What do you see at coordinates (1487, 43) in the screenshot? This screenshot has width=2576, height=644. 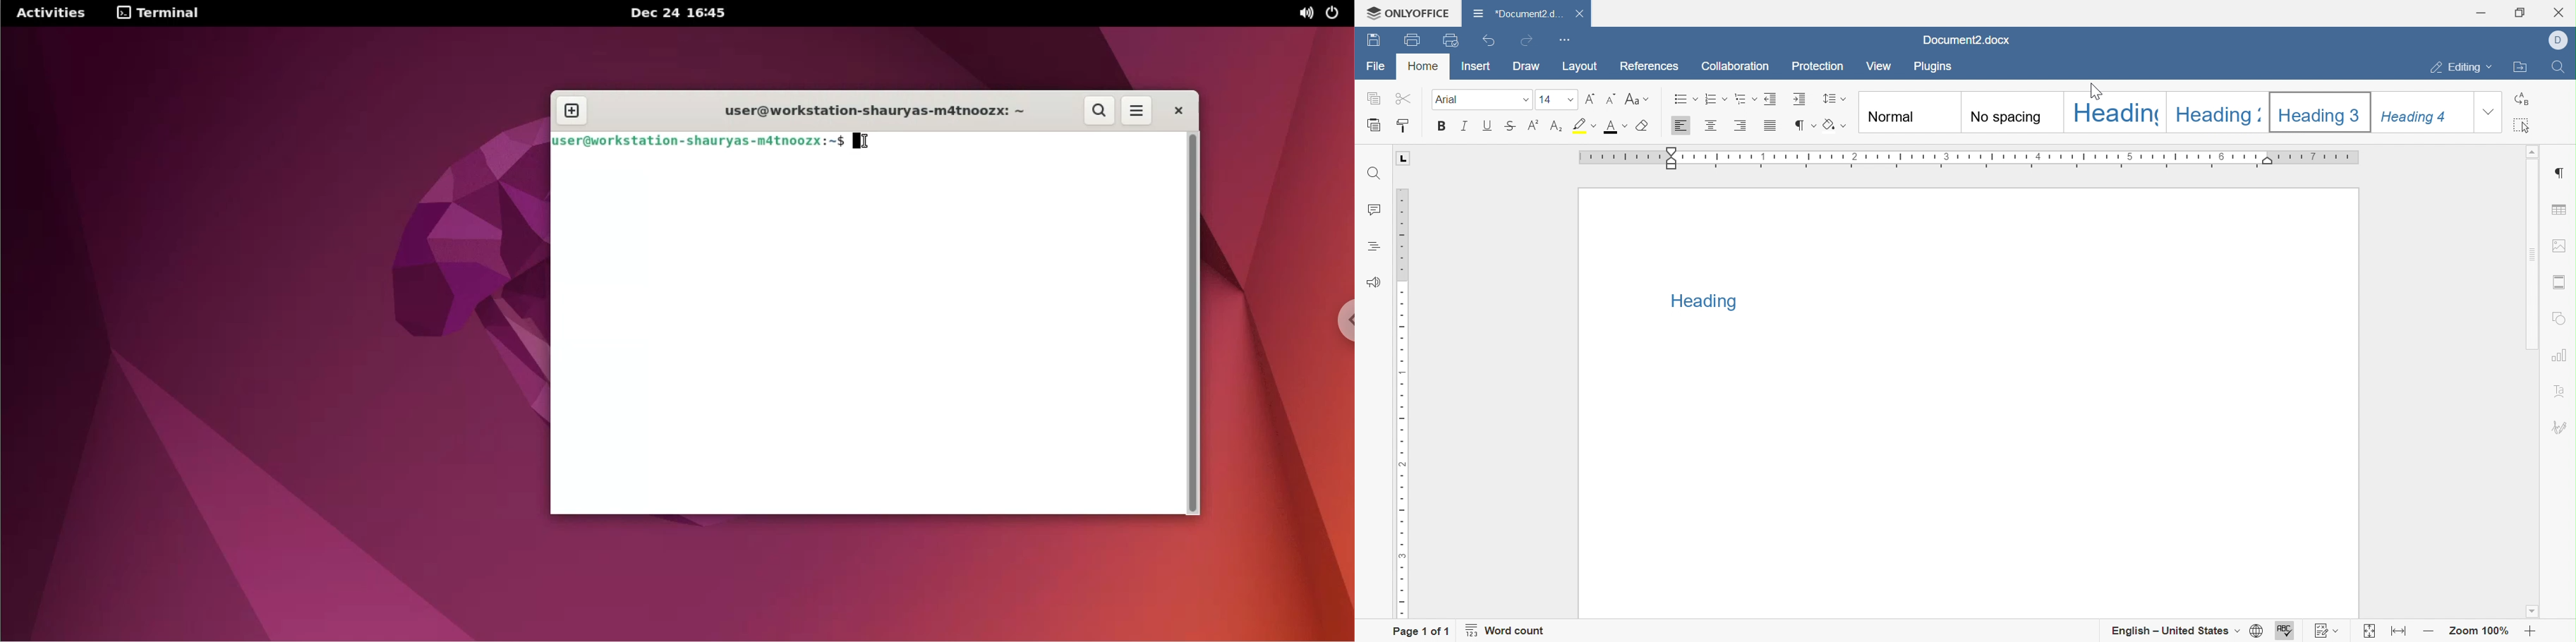 I see `Undo` at bounding box center [1487, 43].